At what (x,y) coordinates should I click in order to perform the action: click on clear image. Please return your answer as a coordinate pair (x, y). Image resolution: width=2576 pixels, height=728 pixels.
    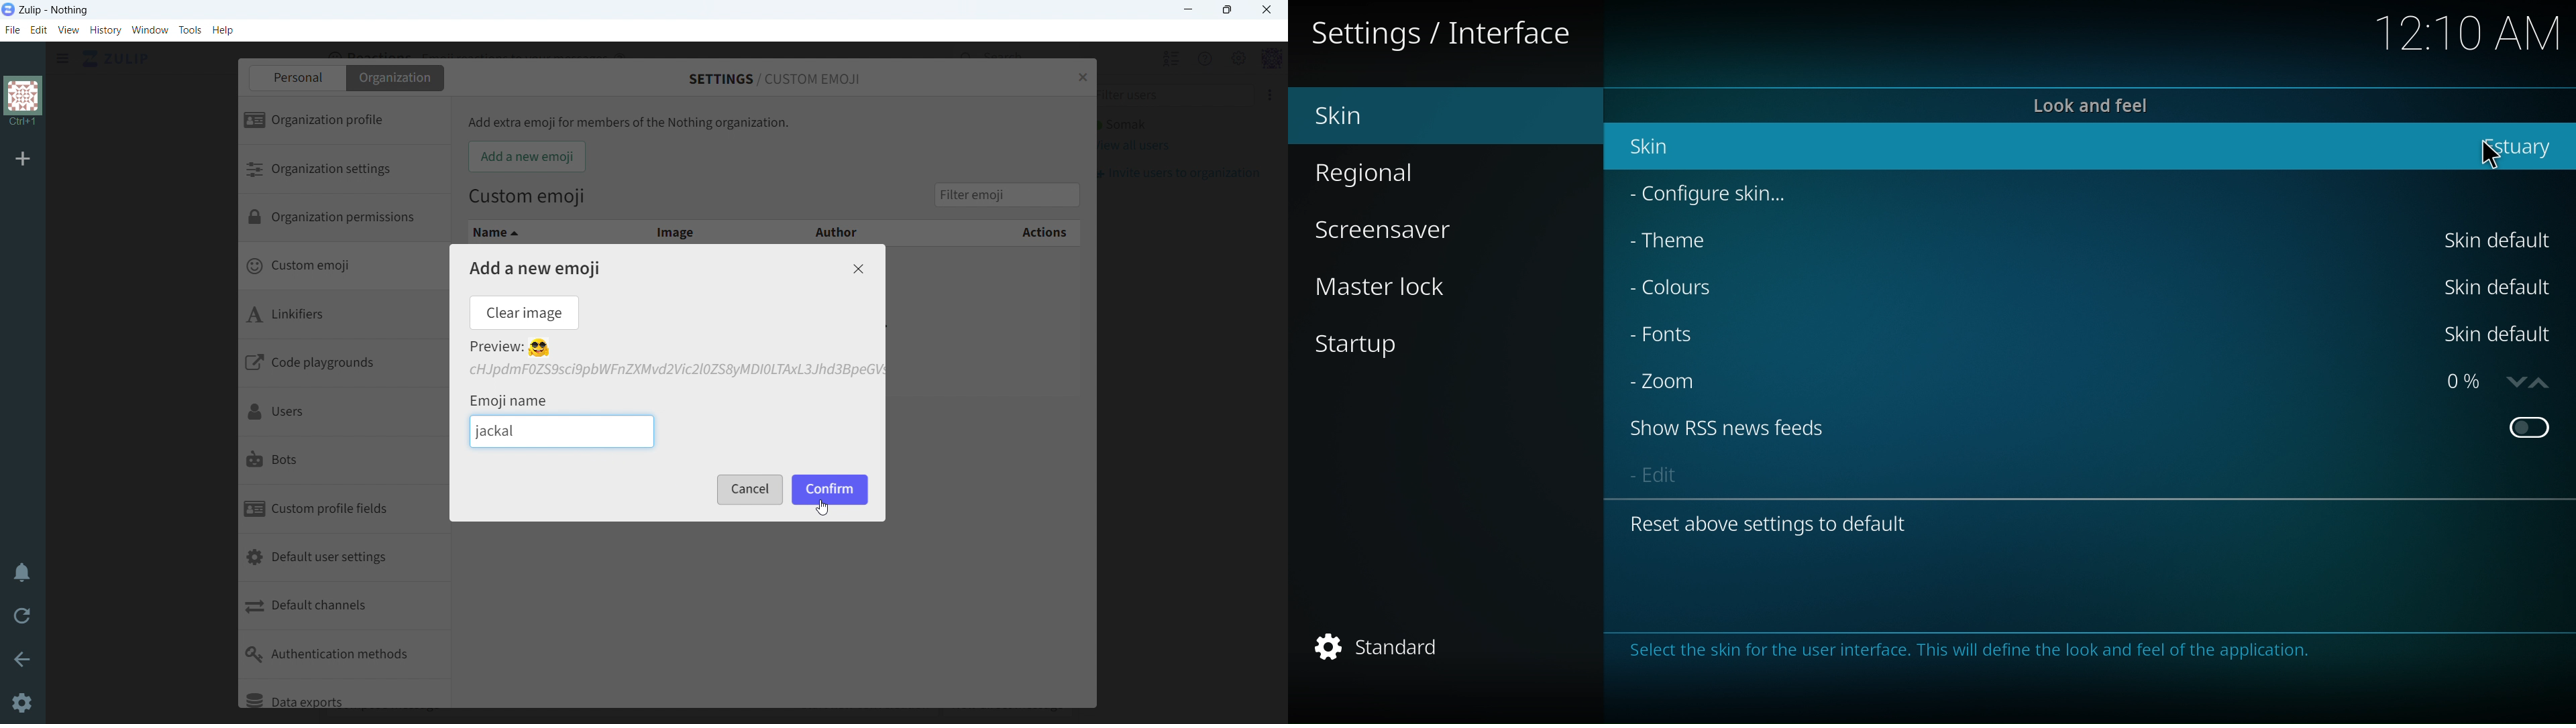
    Looking at the image, I should click on (523, 312).